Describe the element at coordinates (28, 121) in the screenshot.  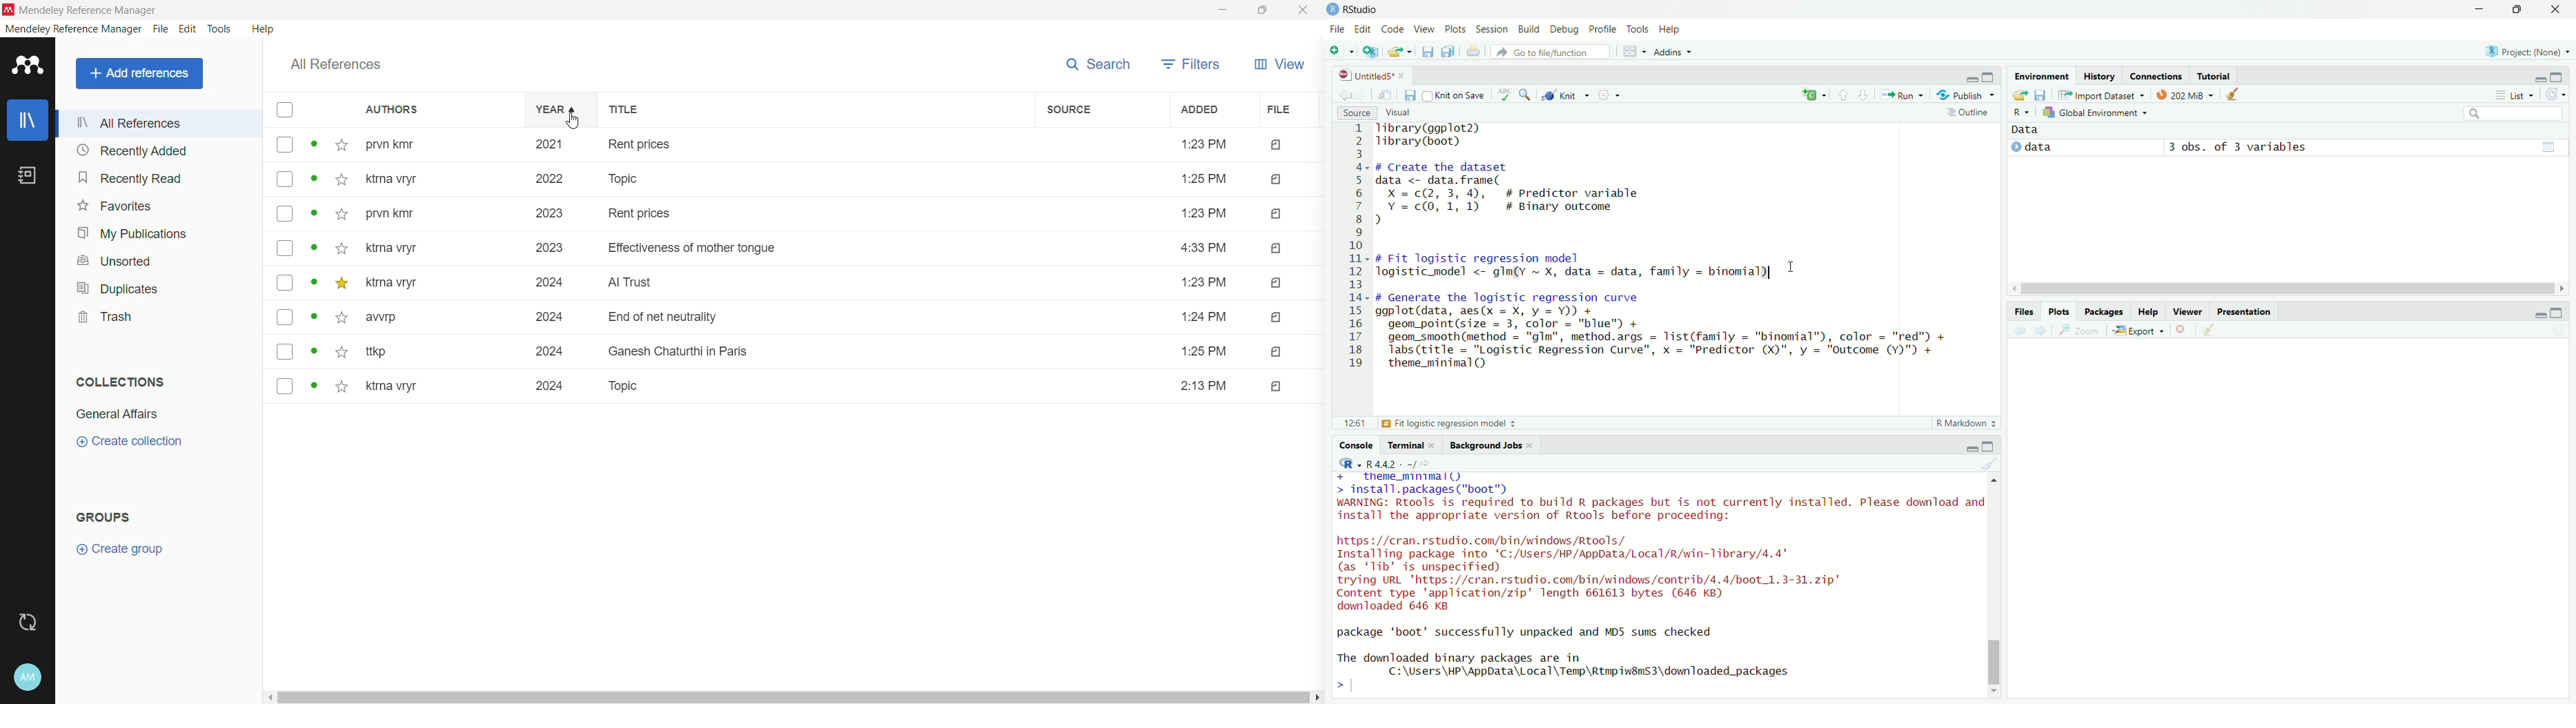
I see `Library` at that location.